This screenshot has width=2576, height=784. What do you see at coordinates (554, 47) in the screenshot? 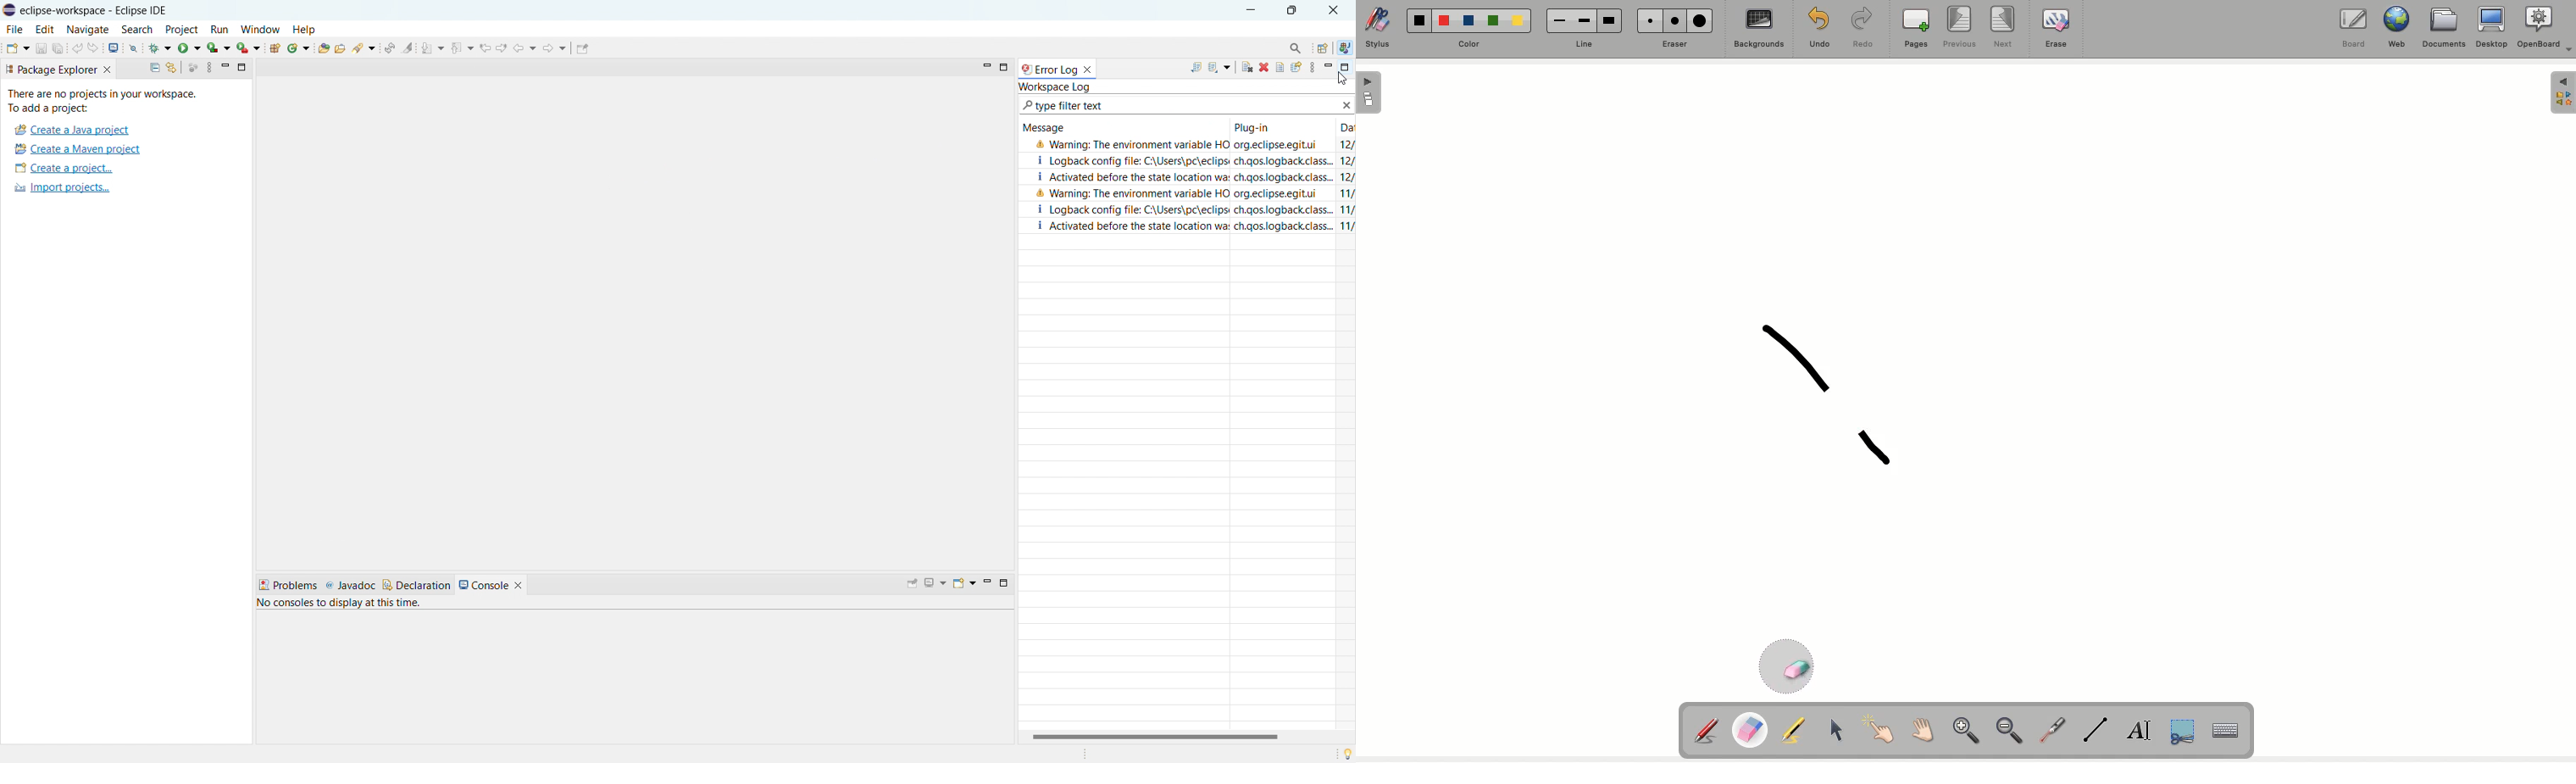
I see `forward` at bounding box center [554, 47].